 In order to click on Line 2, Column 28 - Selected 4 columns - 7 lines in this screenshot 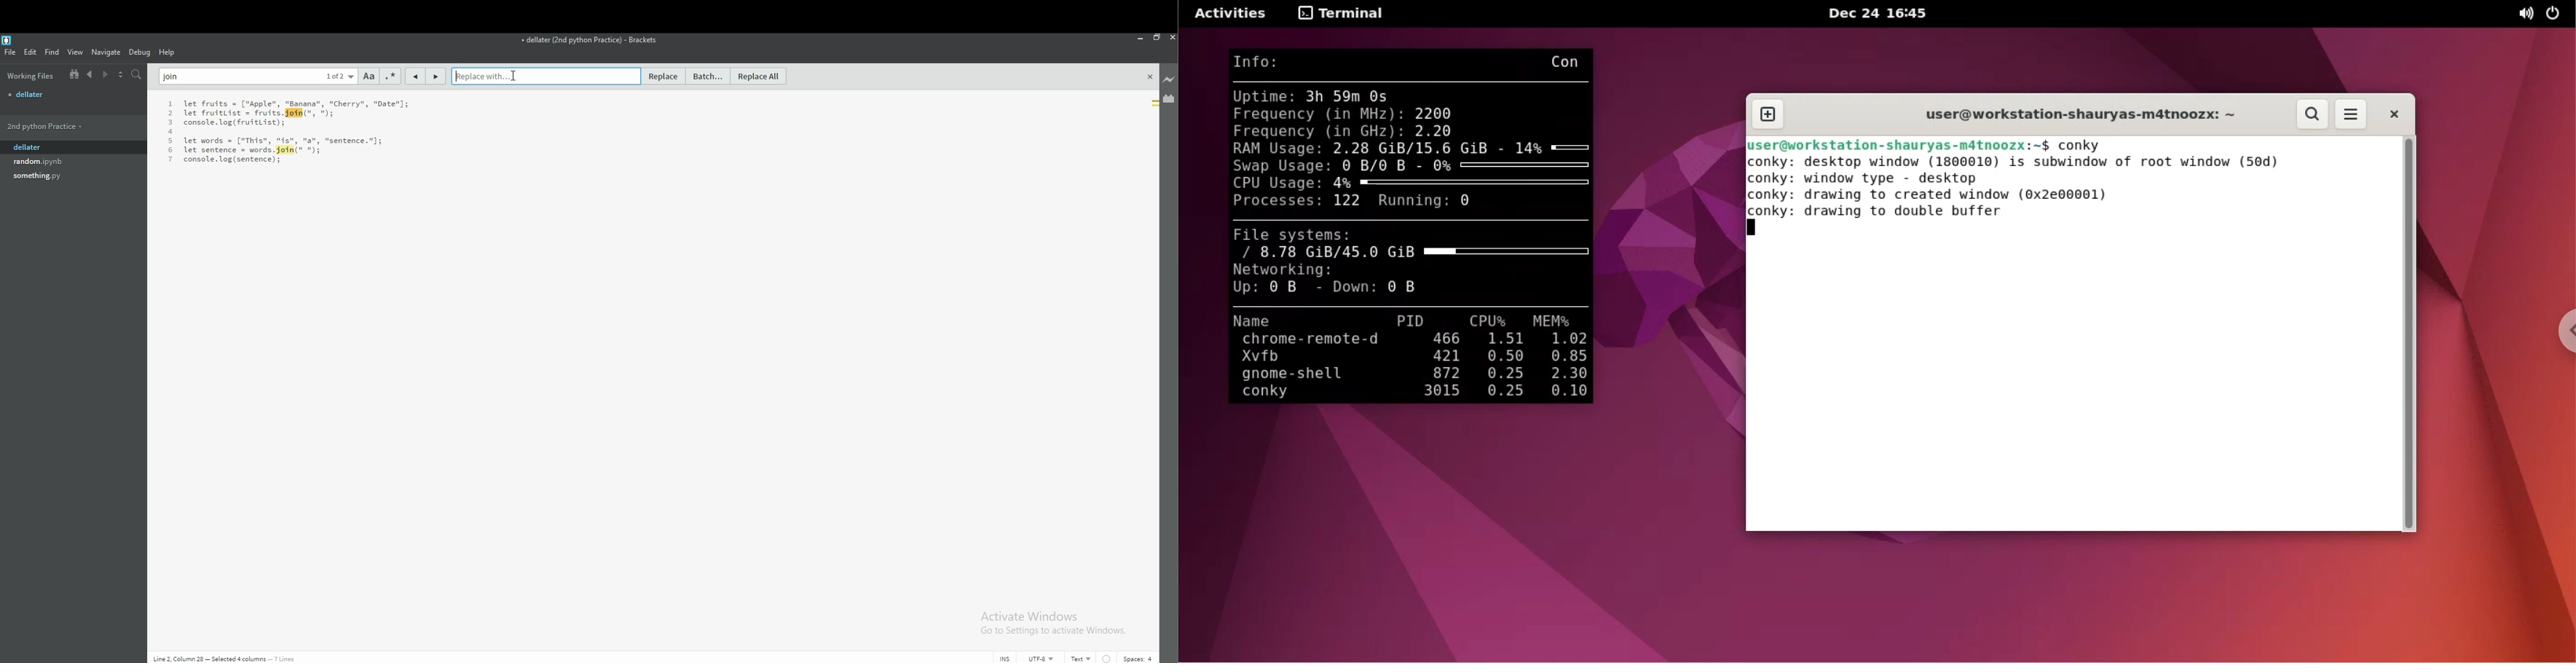, I will do `click(240, 658)`.